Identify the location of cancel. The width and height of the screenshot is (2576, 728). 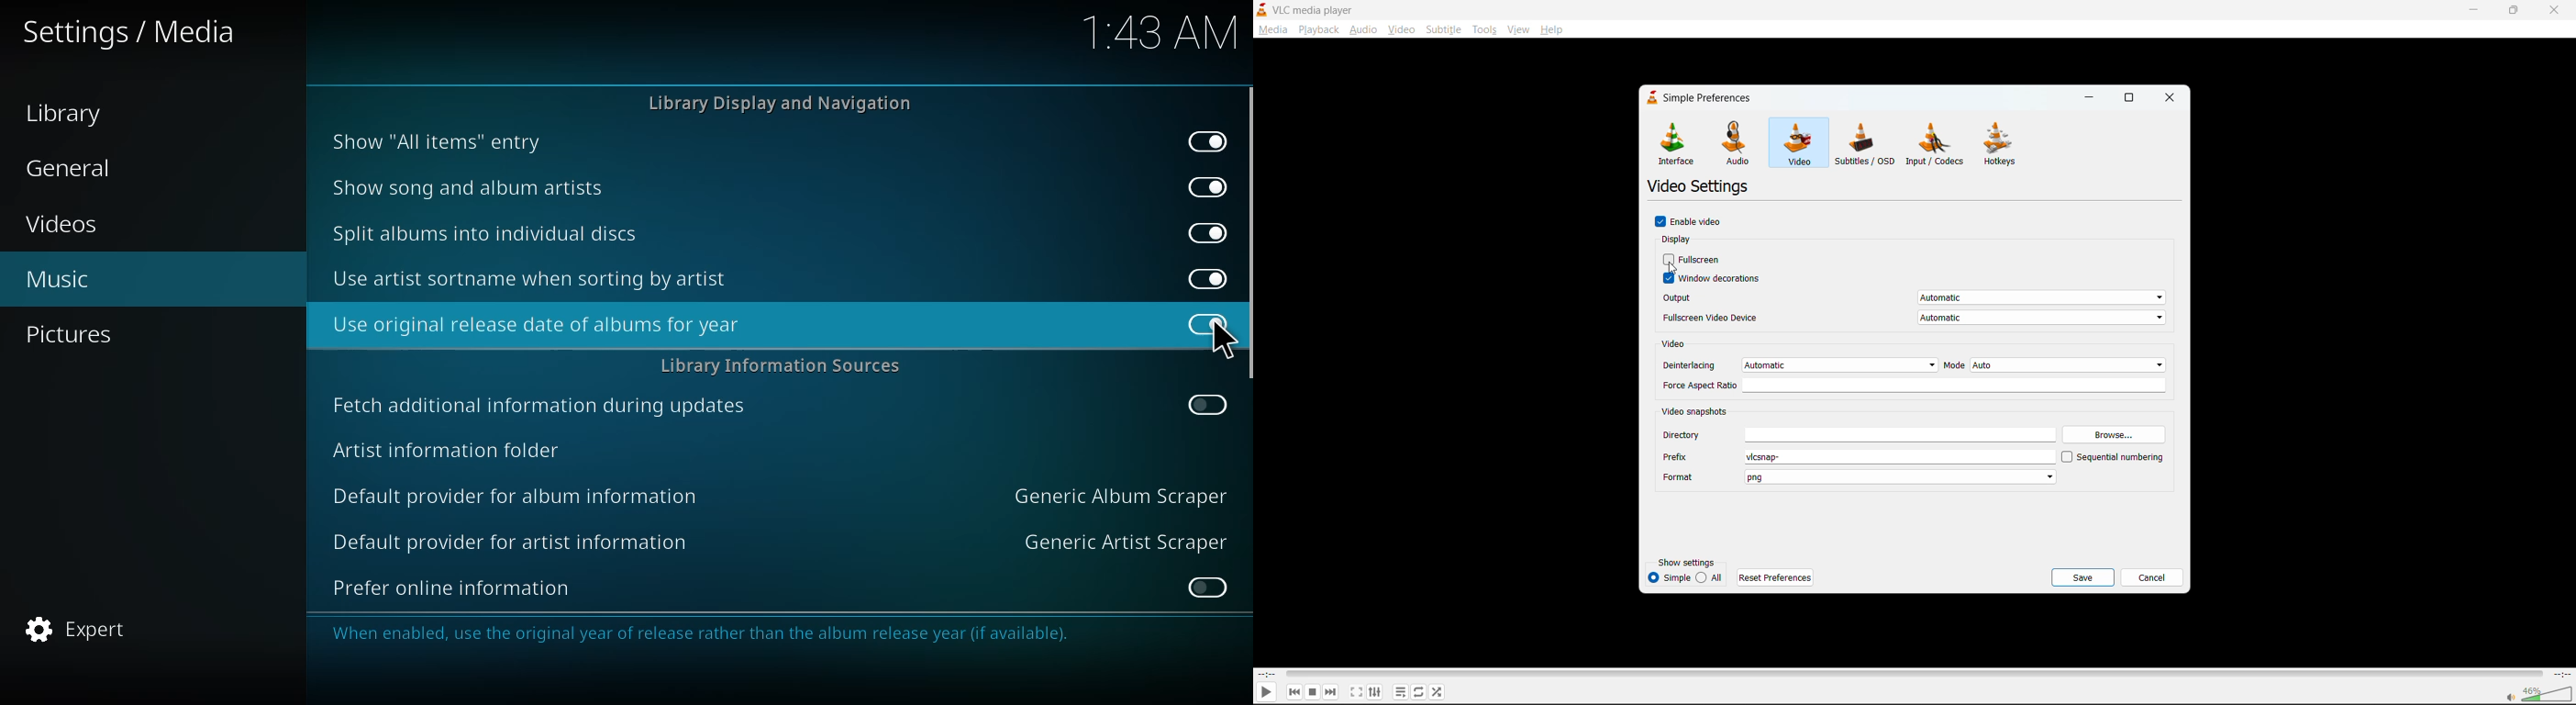
(2153, 577).